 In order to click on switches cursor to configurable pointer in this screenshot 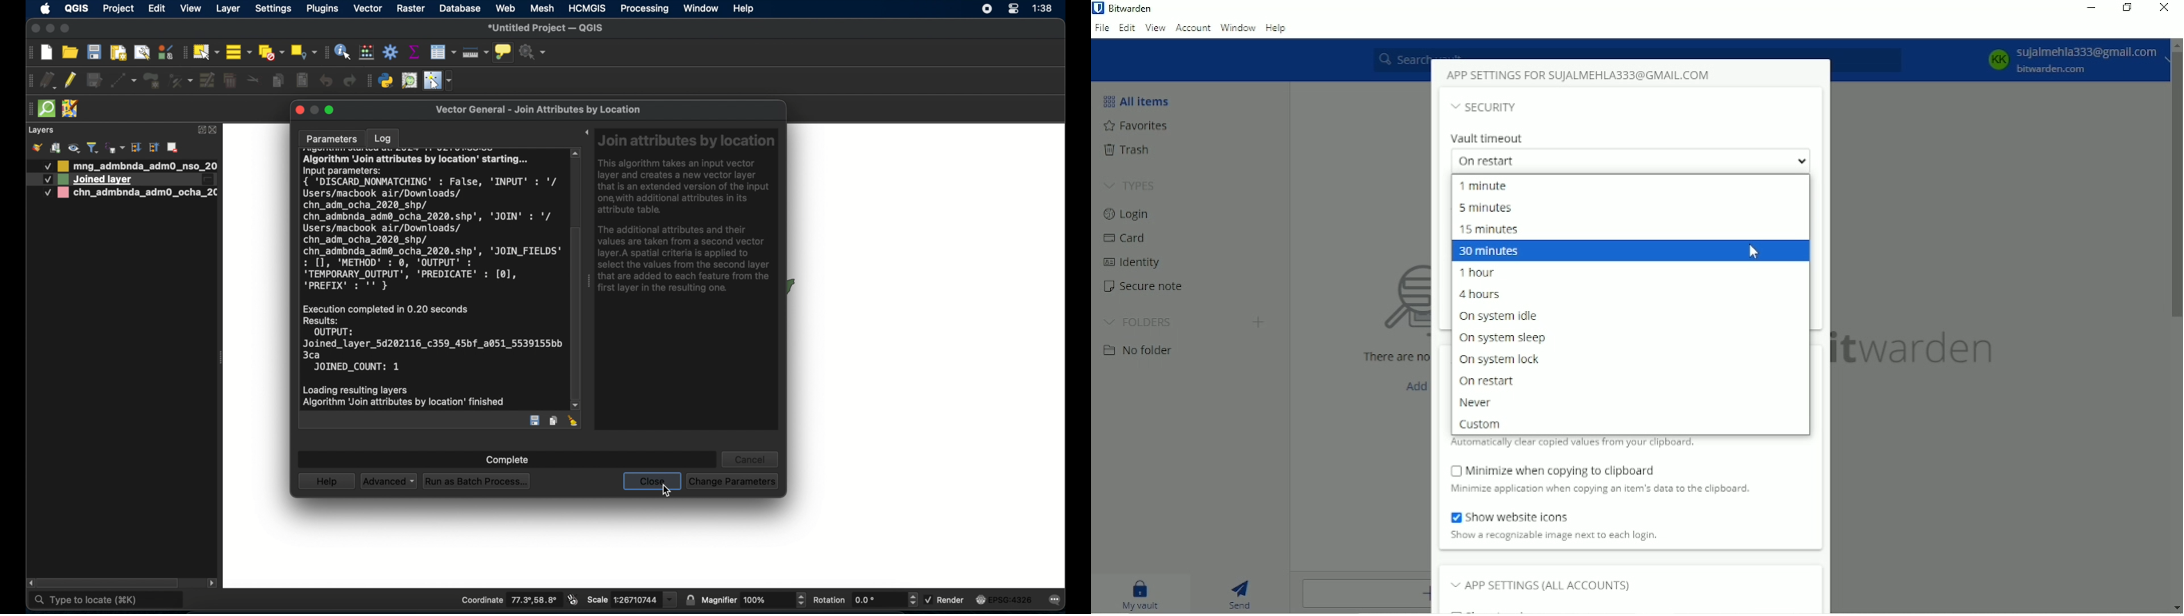, I will do `click(440, 81)`.